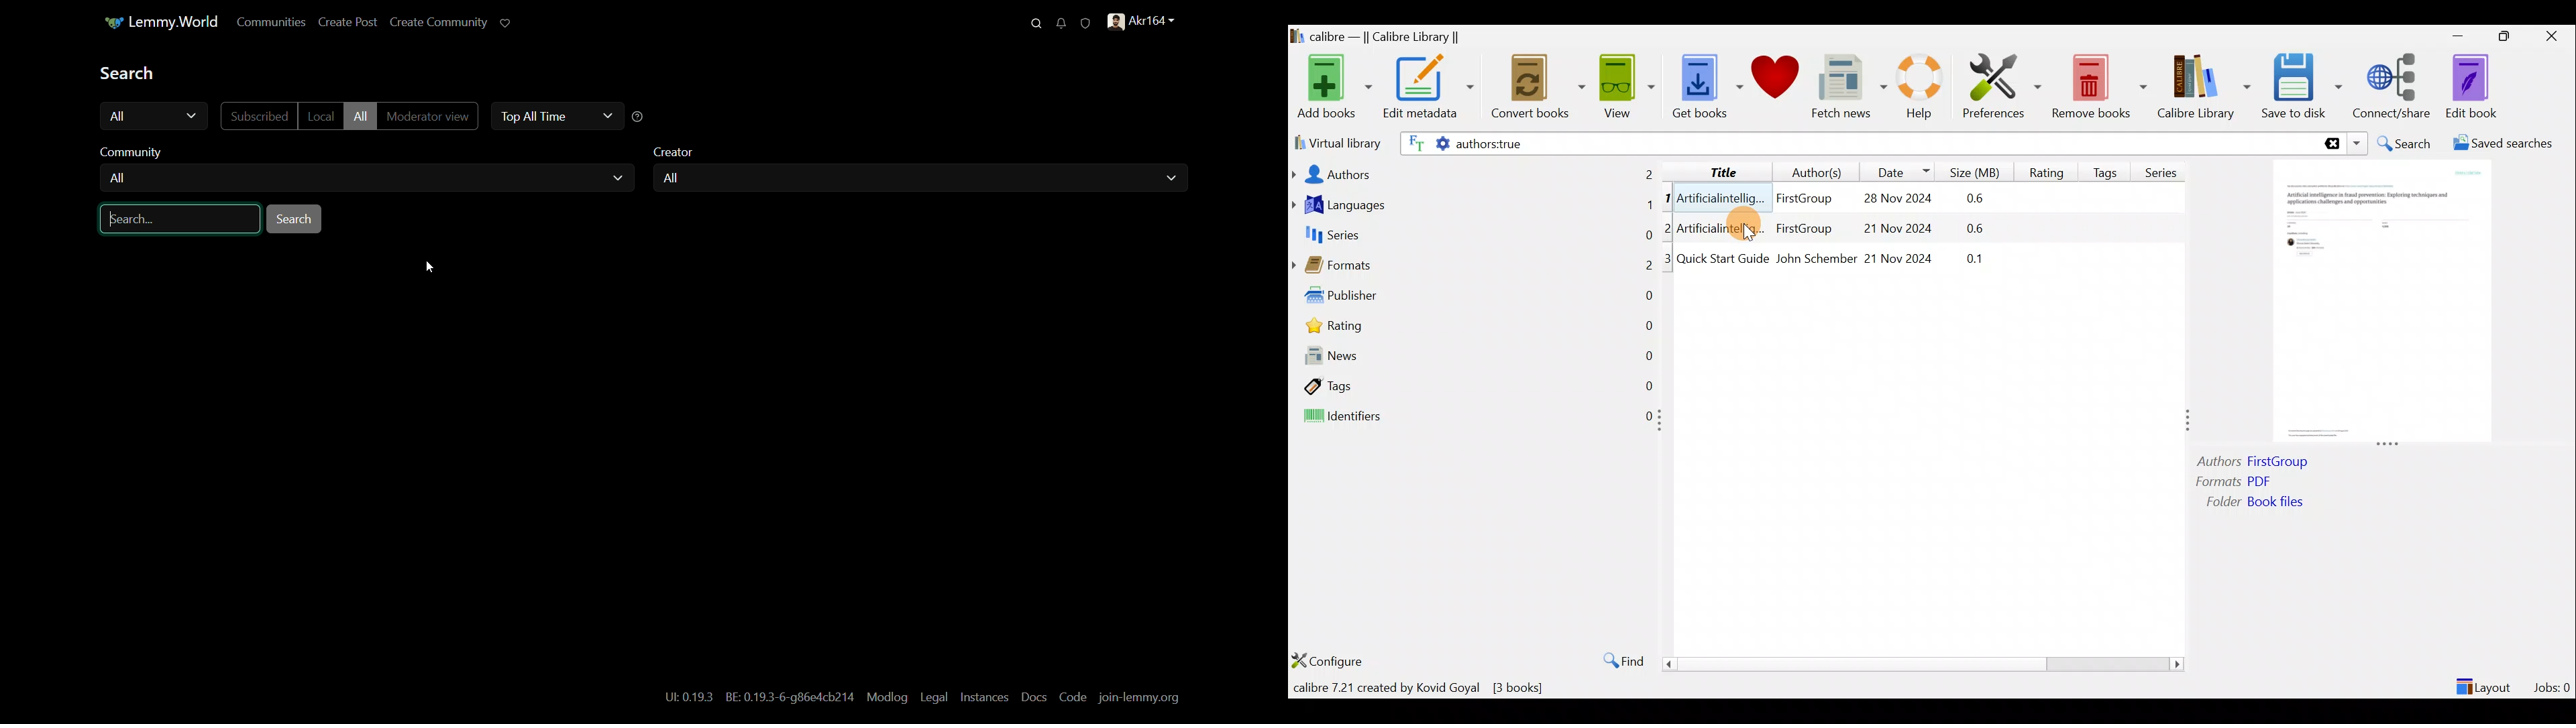  What do you see at coordinates (1803, 196) in the screenshot?
I see `FirstGroup` at bounding box center [1803, 196].